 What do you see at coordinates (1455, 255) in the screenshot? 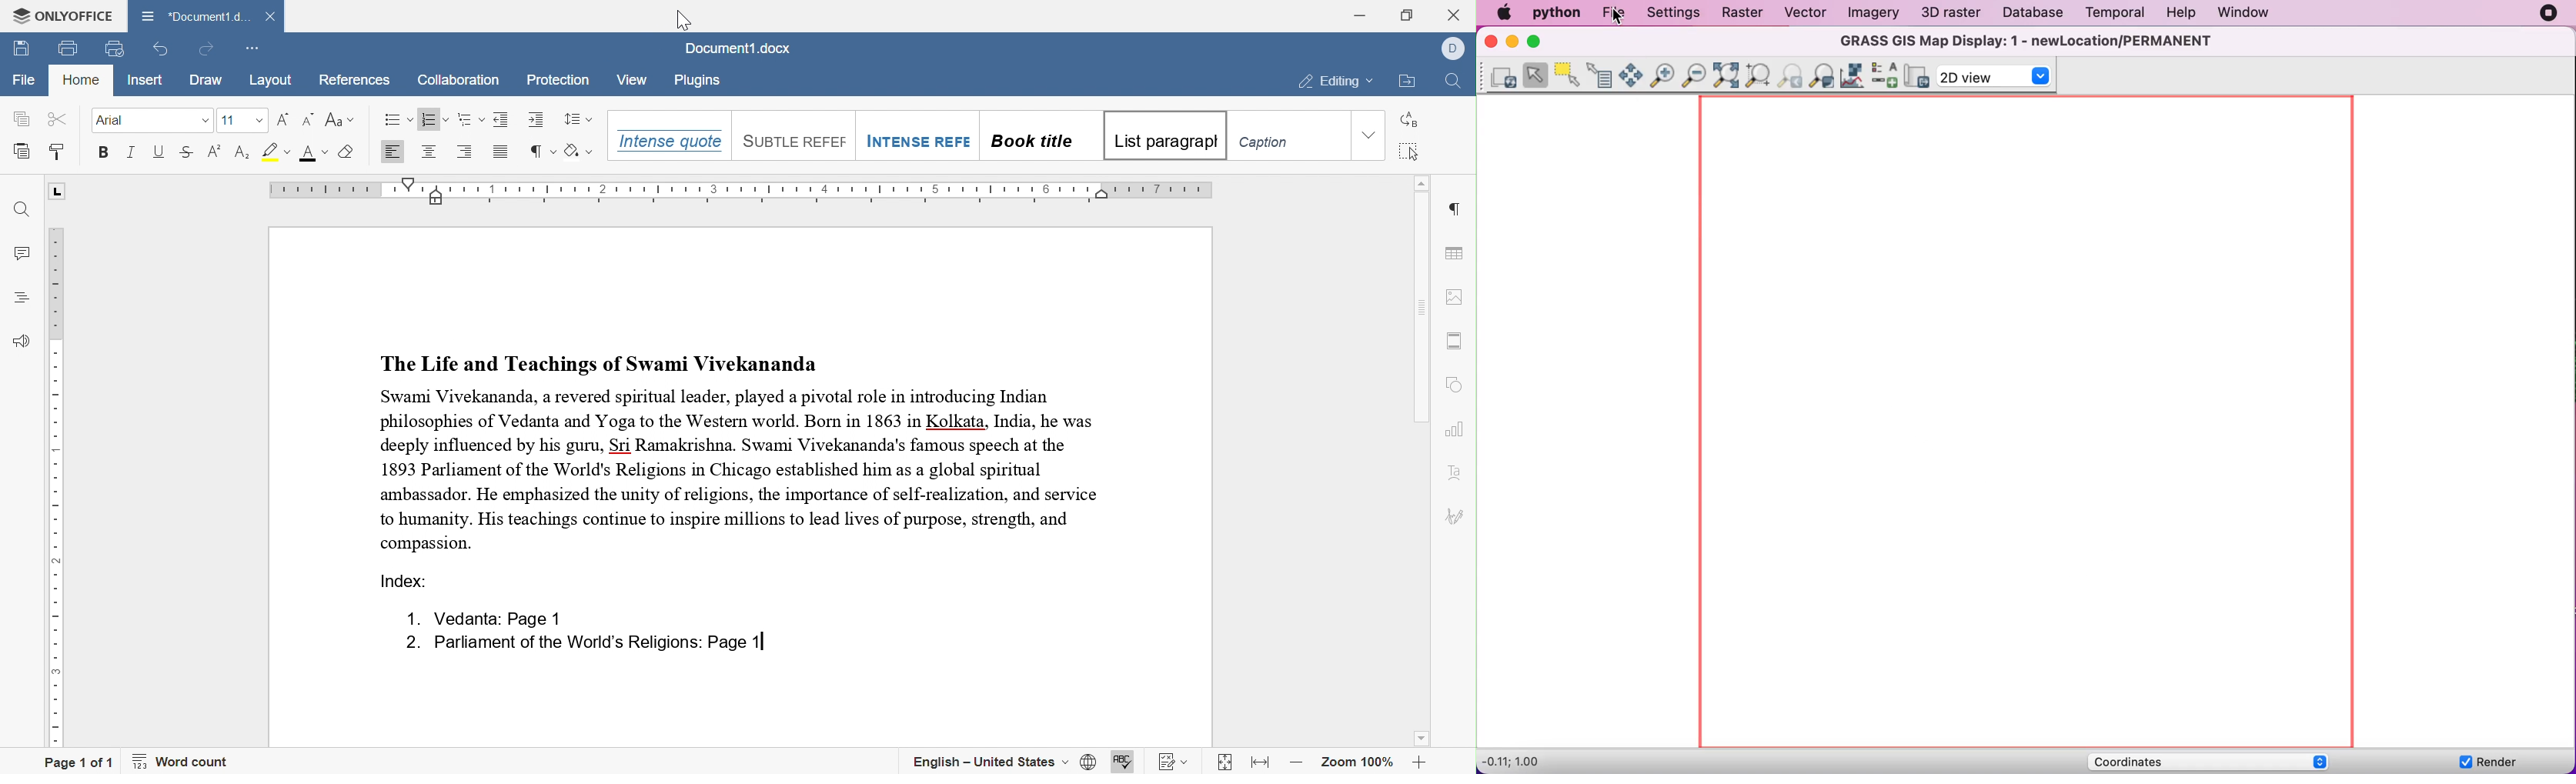
I see `table settings` at bounding box center [1455, 255].